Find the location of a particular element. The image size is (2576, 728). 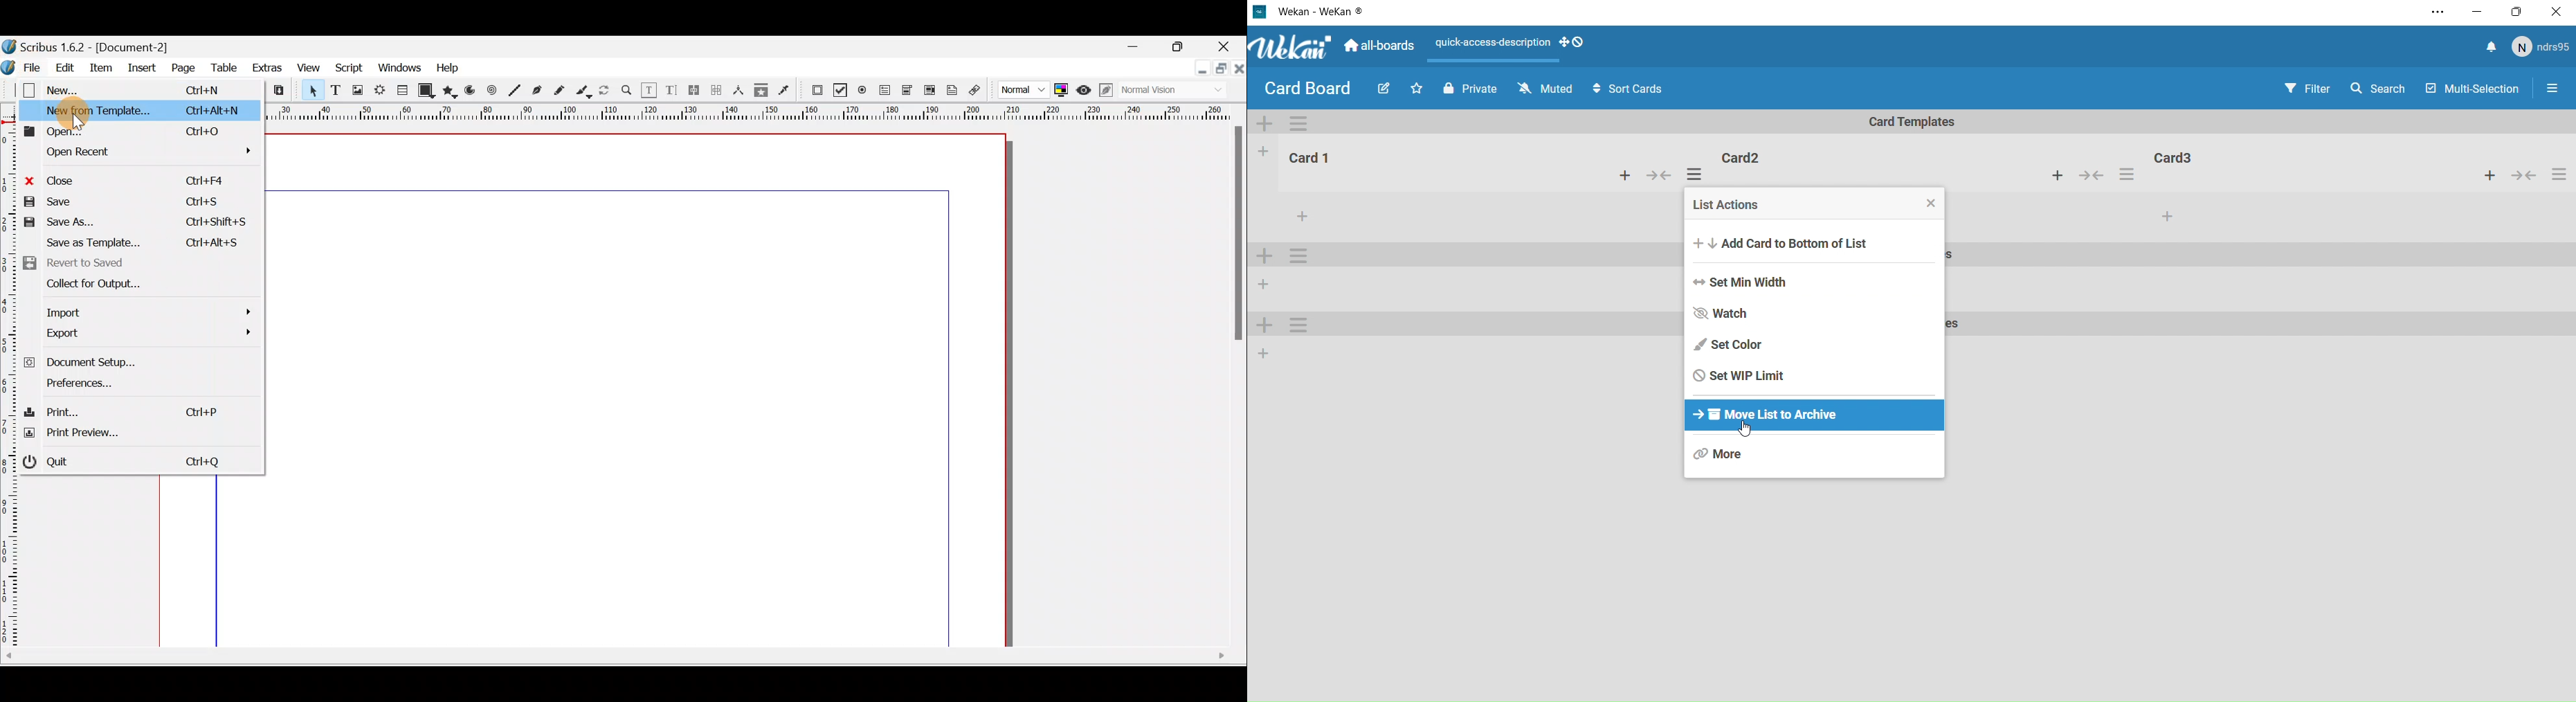

Eye dropper is located at coordinates (786, 89).